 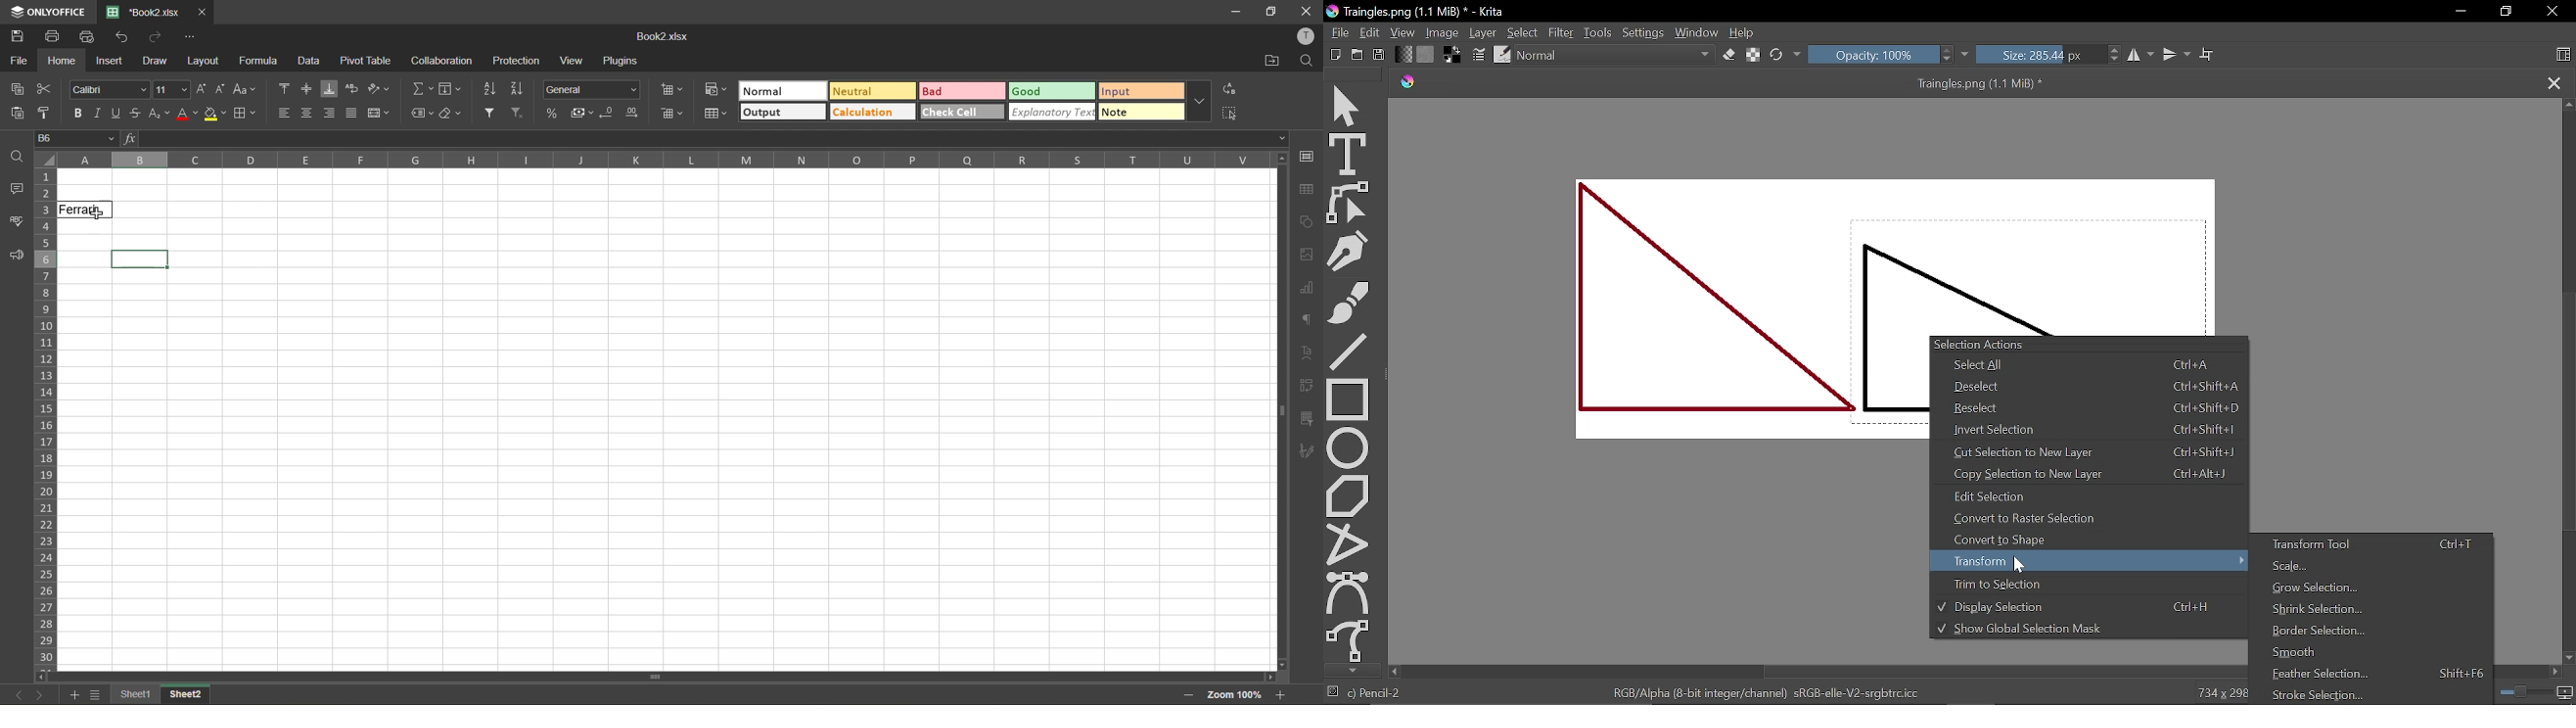 What do you see at coordinates (2374, 674) in the screenshot?
I see `Frontier selection` at bounding box center [2374, 674].